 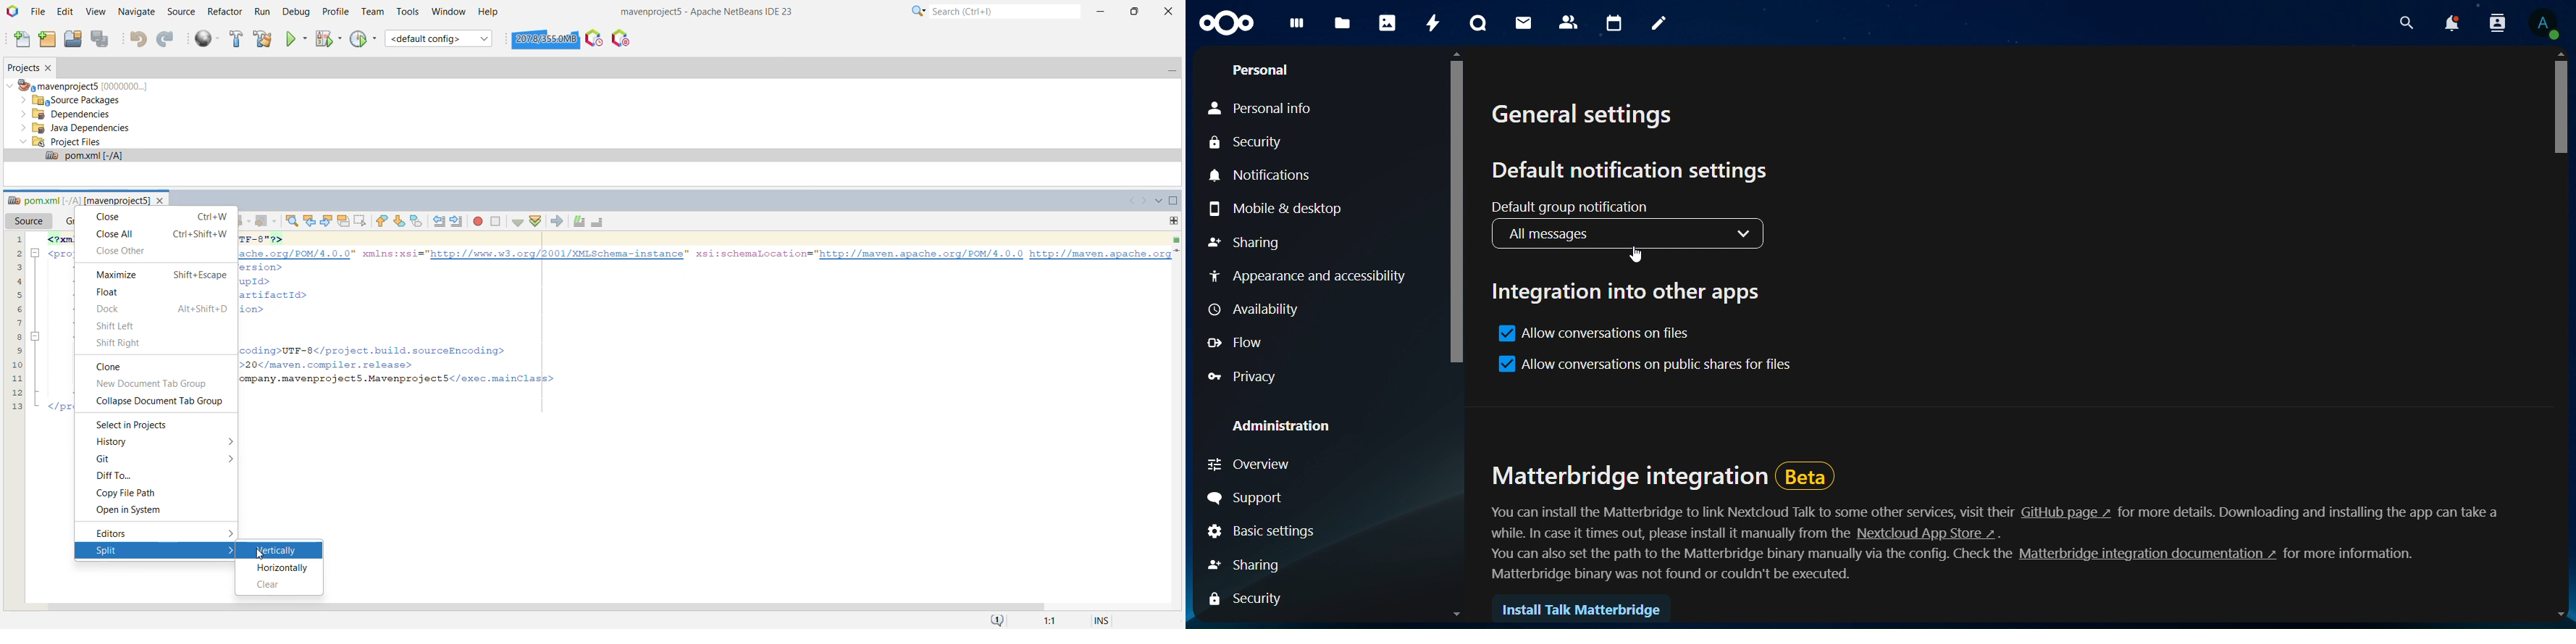 What do you see at coordinates (408, 12) in the screenshot?
I see `Tools` at bounding box center [408, 12].